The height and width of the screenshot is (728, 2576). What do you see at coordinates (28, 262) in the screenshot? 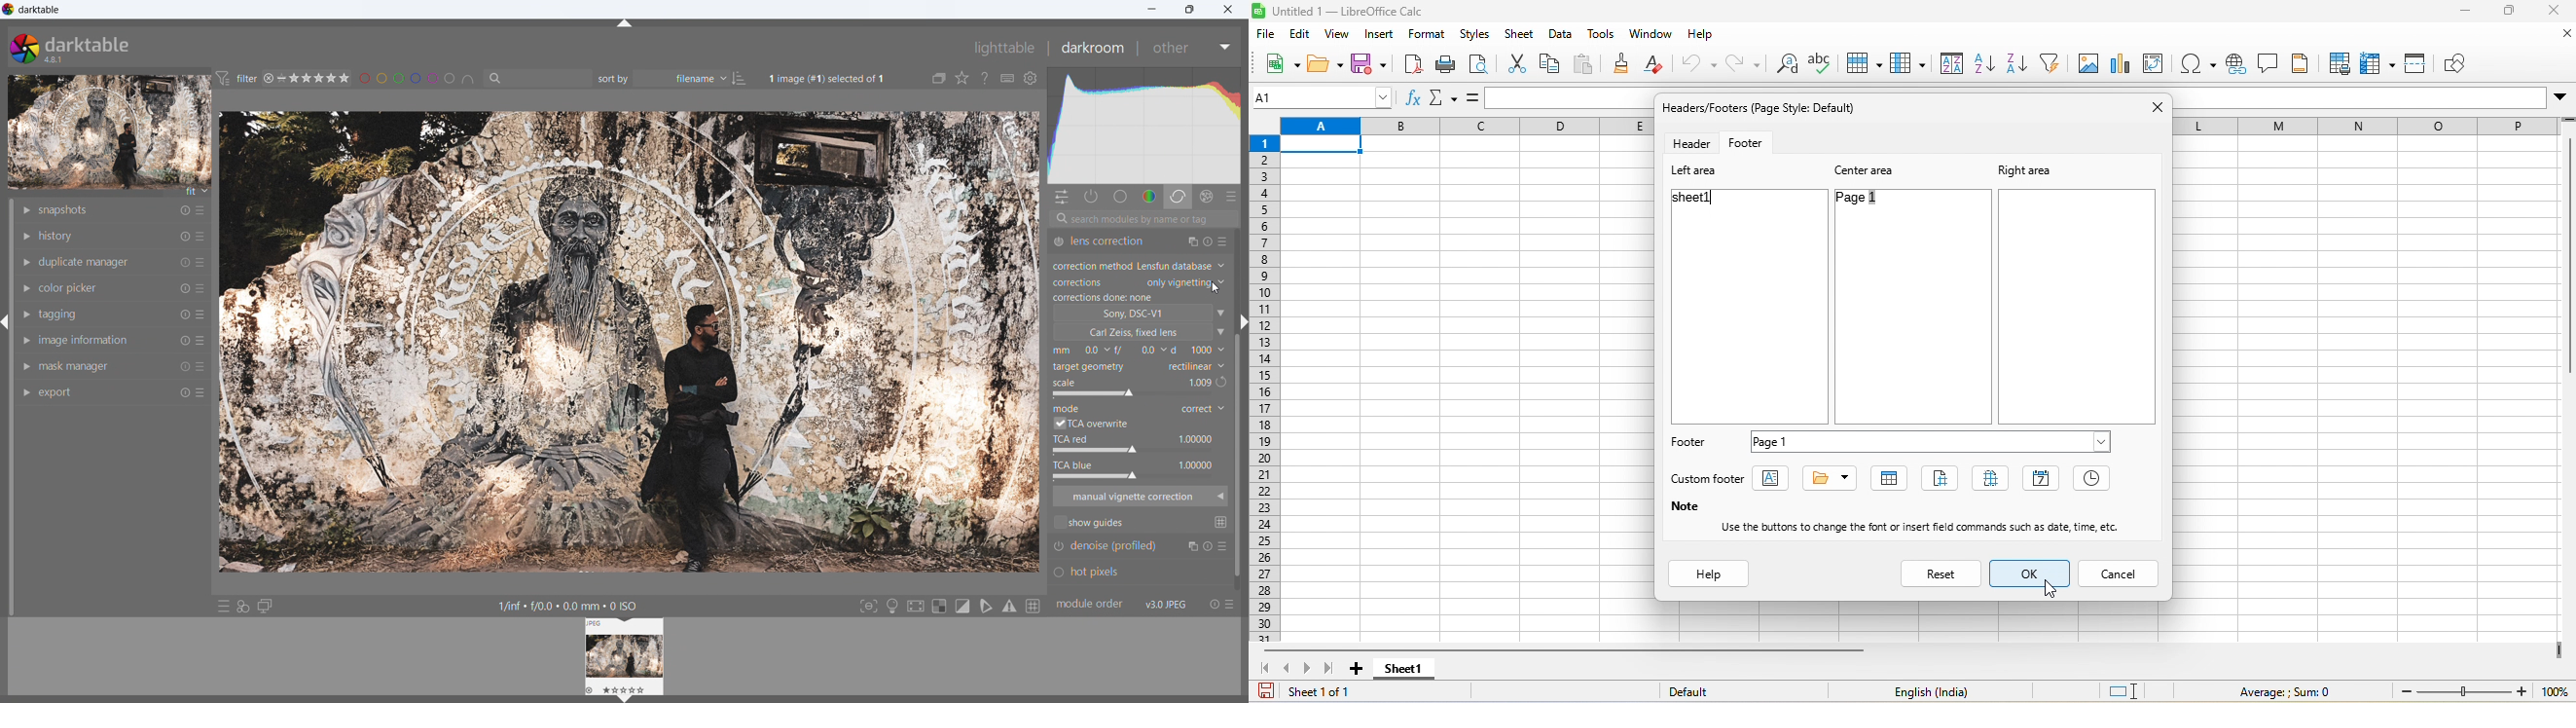
I see `show module` at bounding box center [28, 262].